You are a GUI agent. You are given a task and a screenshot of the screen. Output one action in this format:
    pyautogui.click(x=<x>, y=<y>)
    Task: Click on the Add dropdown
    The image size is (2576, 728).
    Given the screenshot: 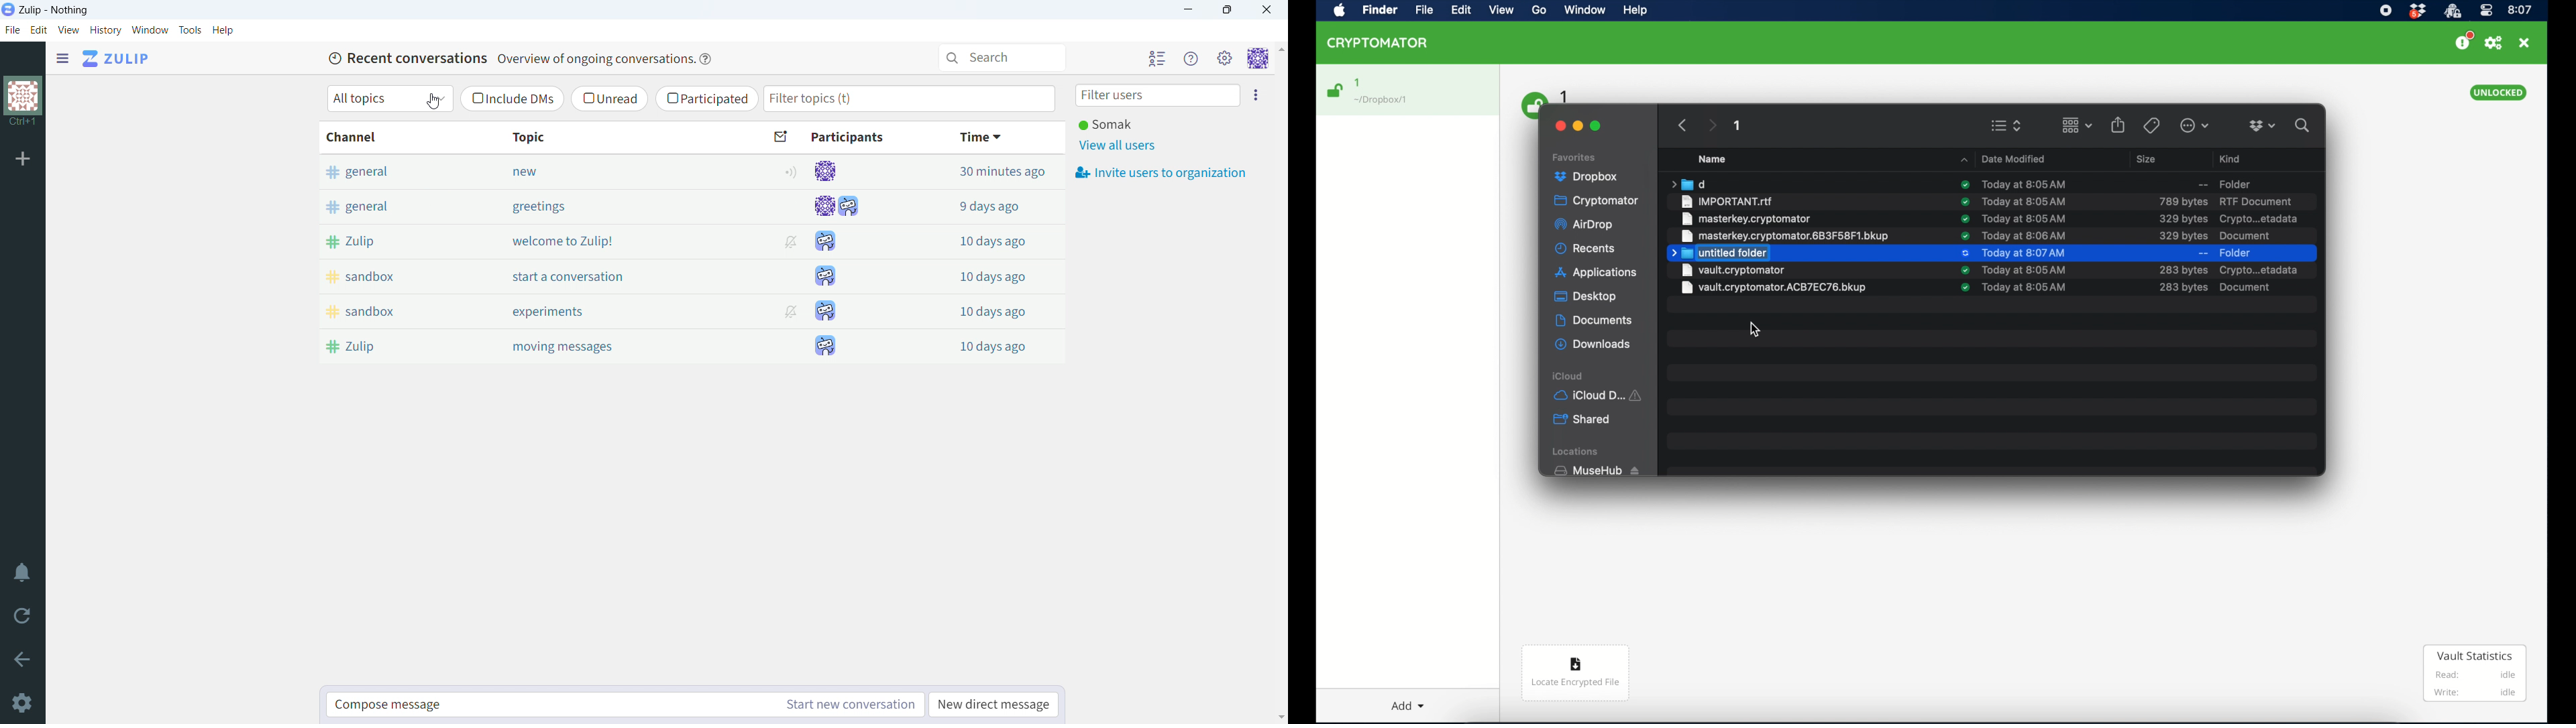 What is the action you would take?
    pyautogui.click(x=1411, y=701)
    